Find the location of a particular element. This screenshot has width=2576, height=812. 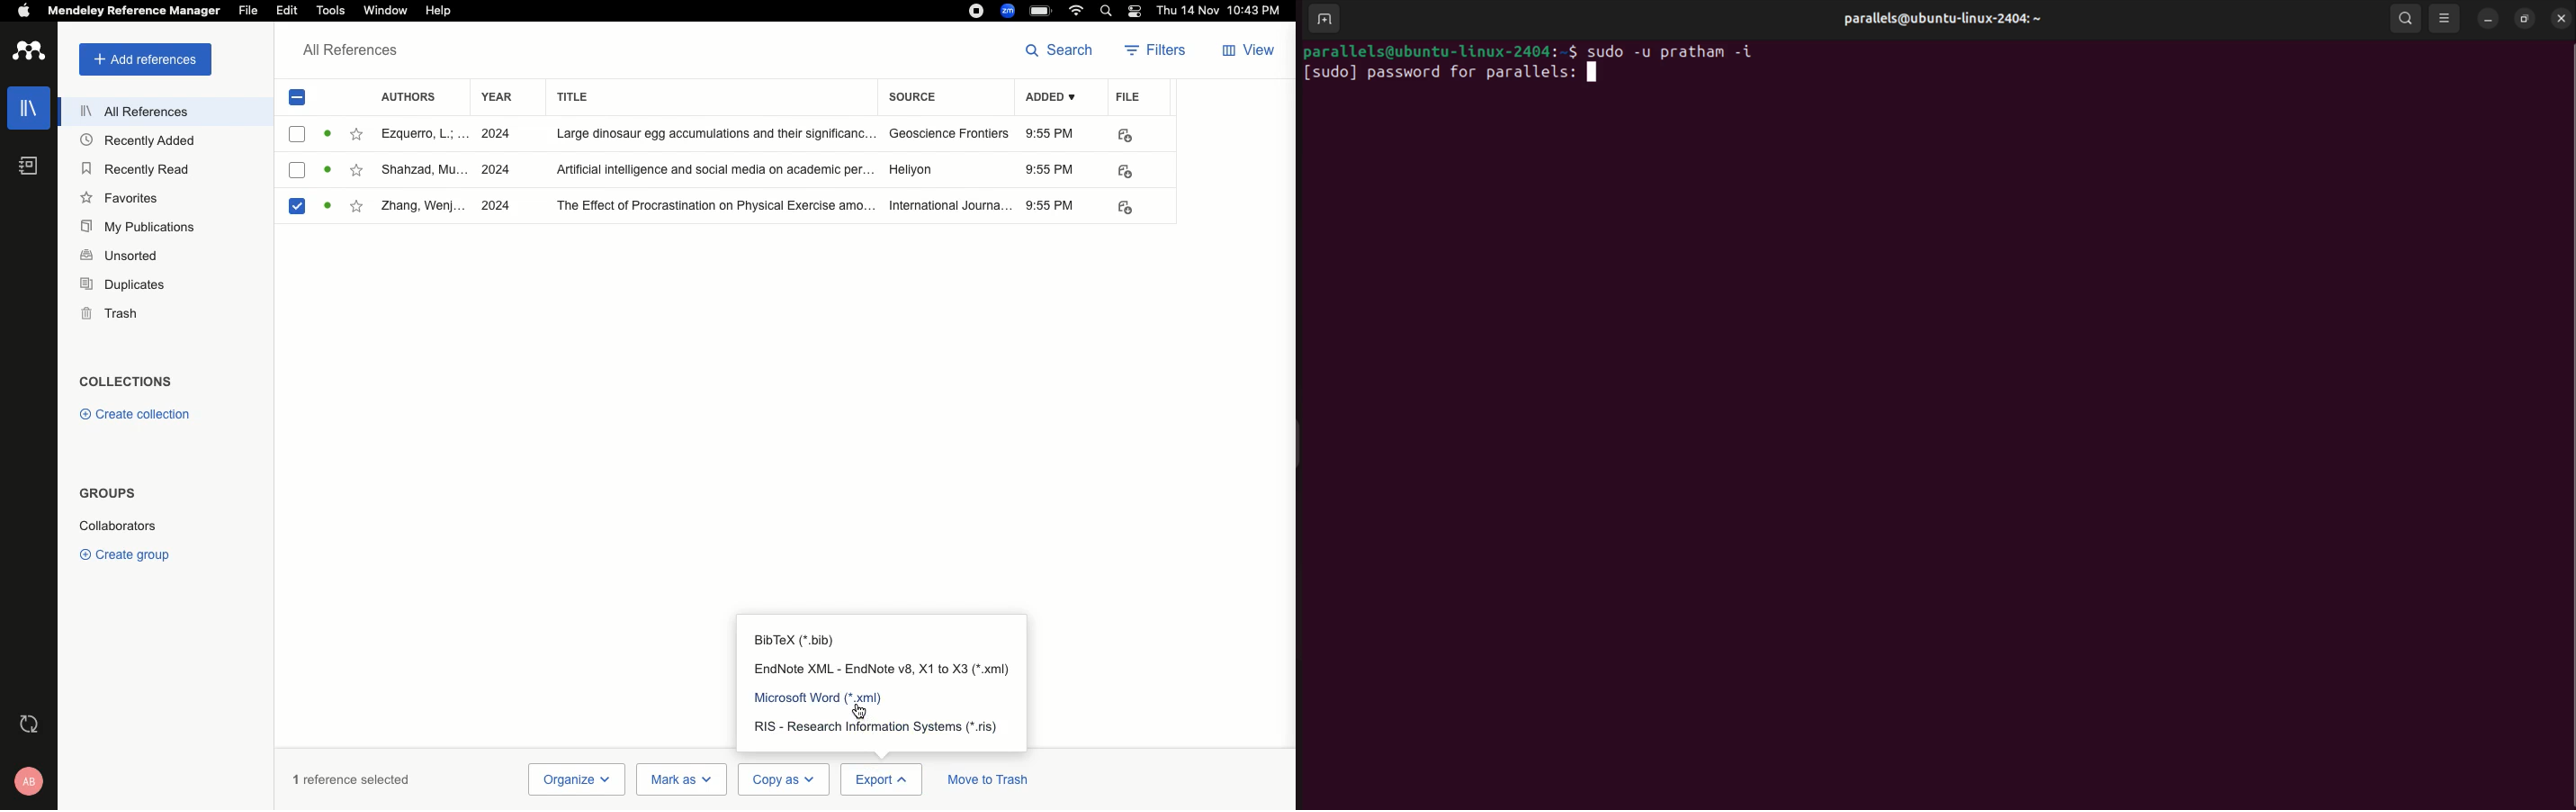

All references is located at coordinates (351, 54).